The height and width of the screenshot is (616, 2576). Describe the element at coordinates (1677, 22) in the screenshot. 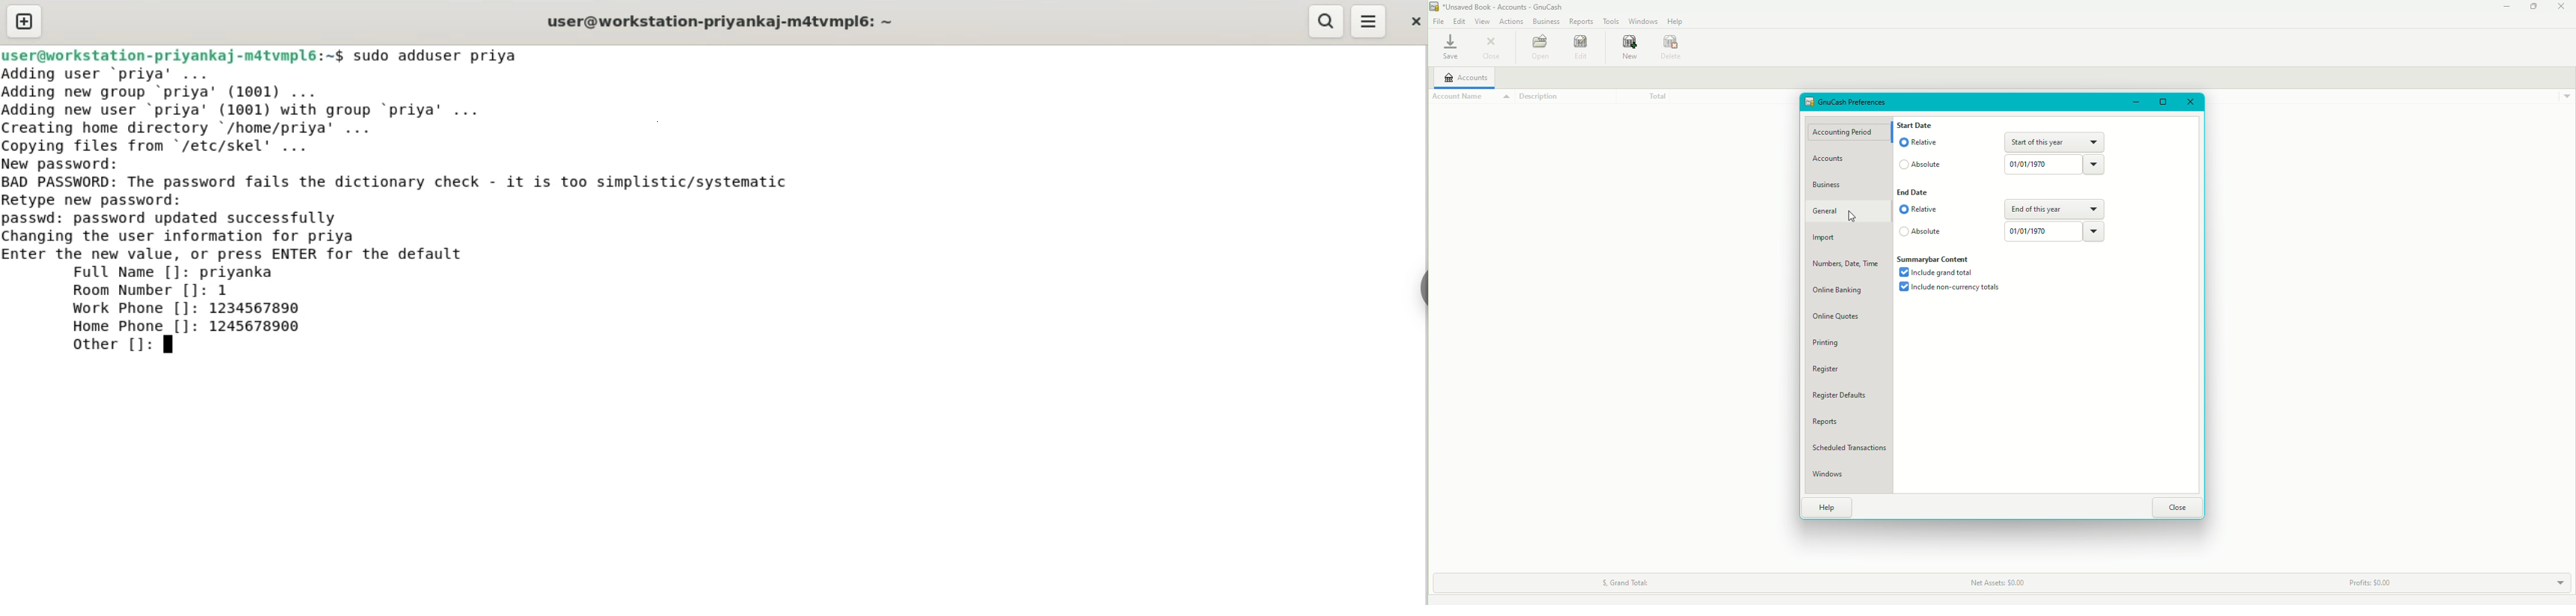

I see `Help` at that location.